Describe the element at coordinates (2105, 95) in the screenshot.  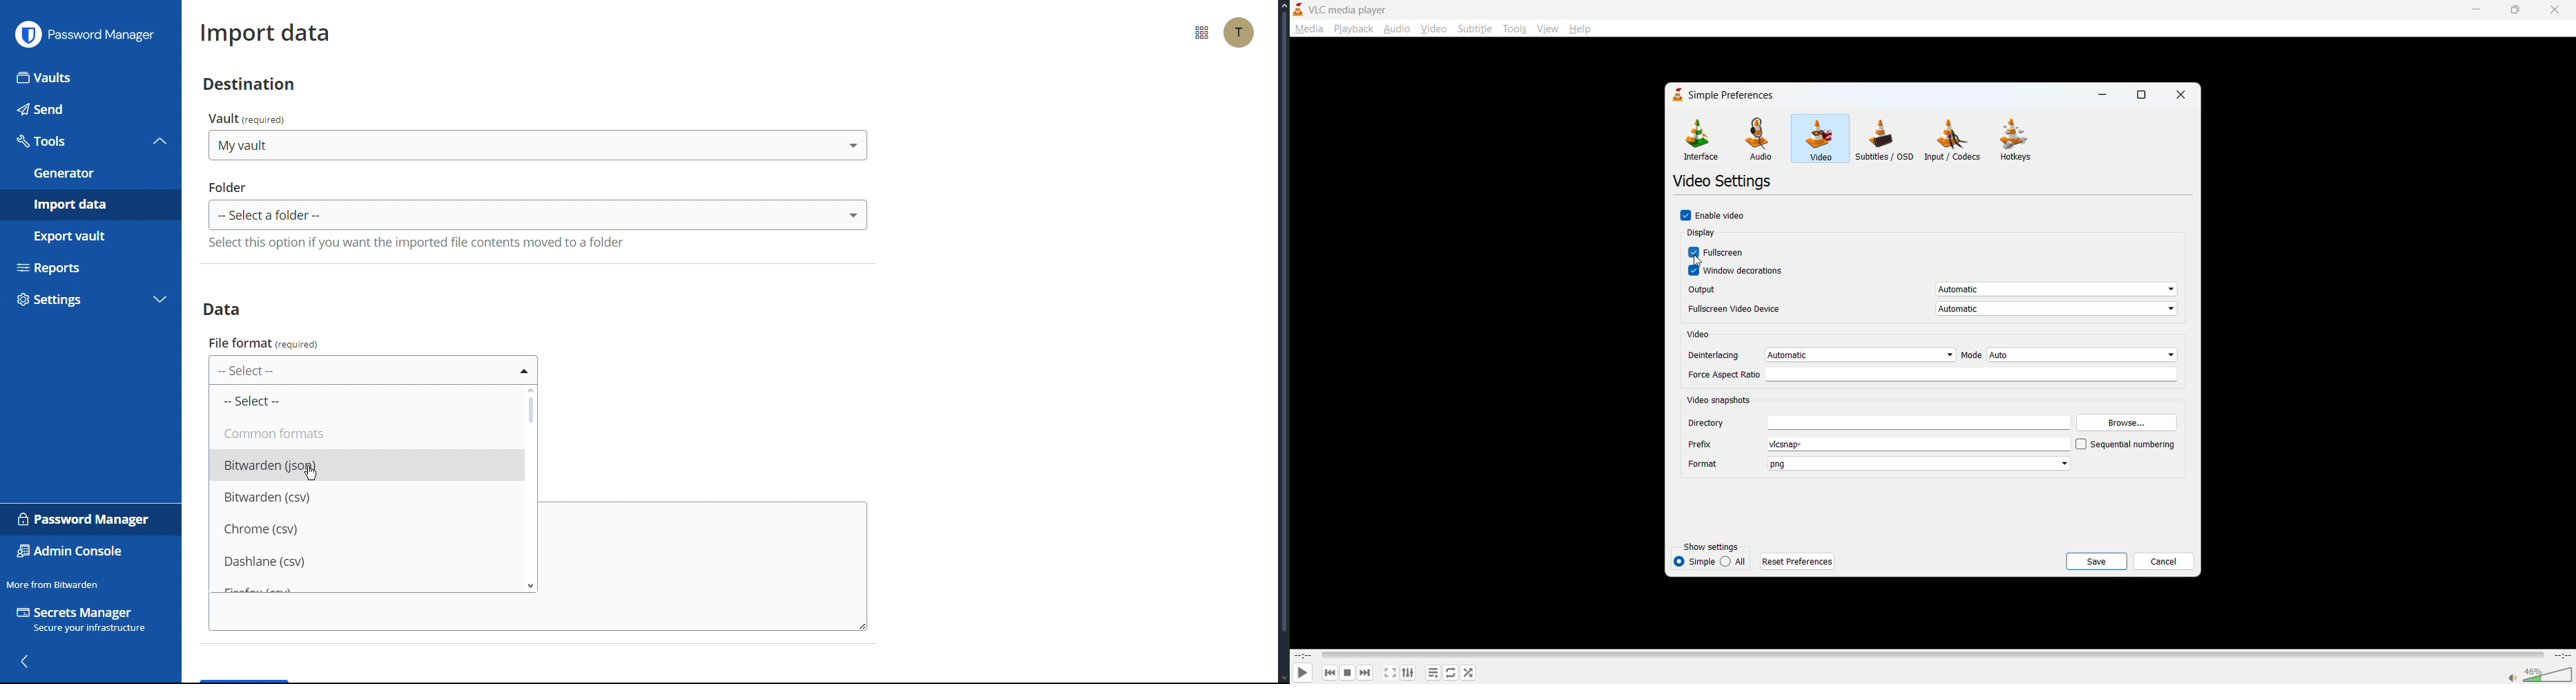
I see `minimize` at that location.